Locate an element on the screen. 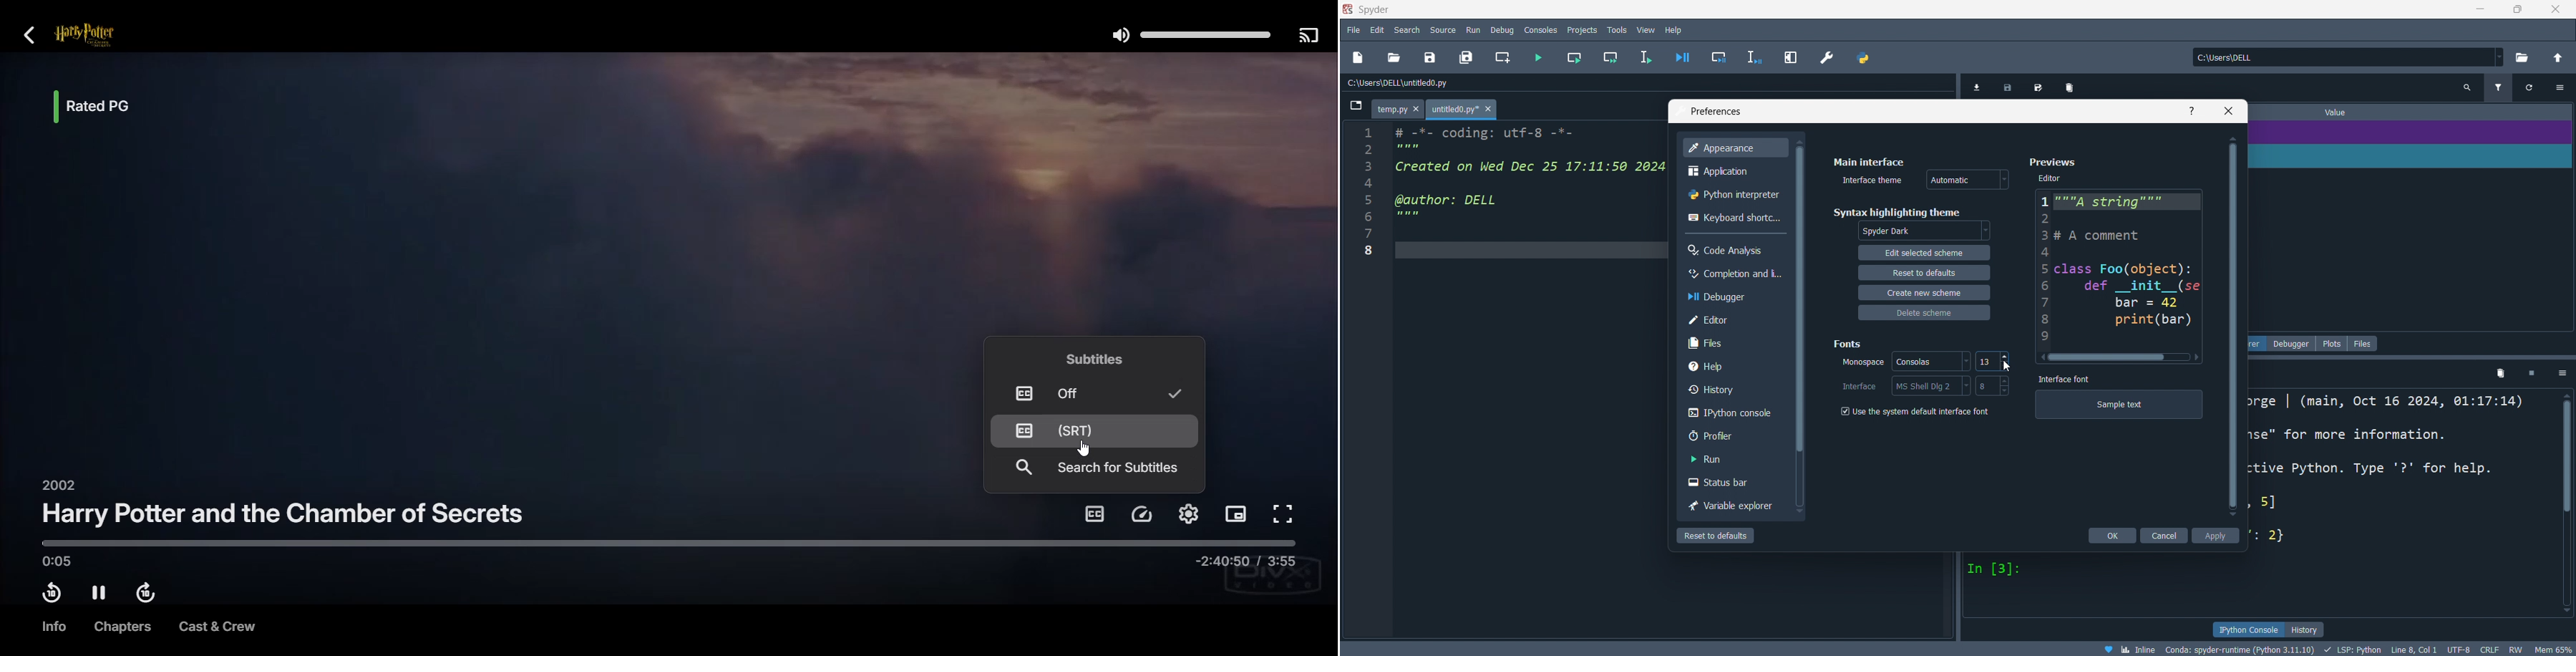  CRLF is located at coordinates (2491, 650).